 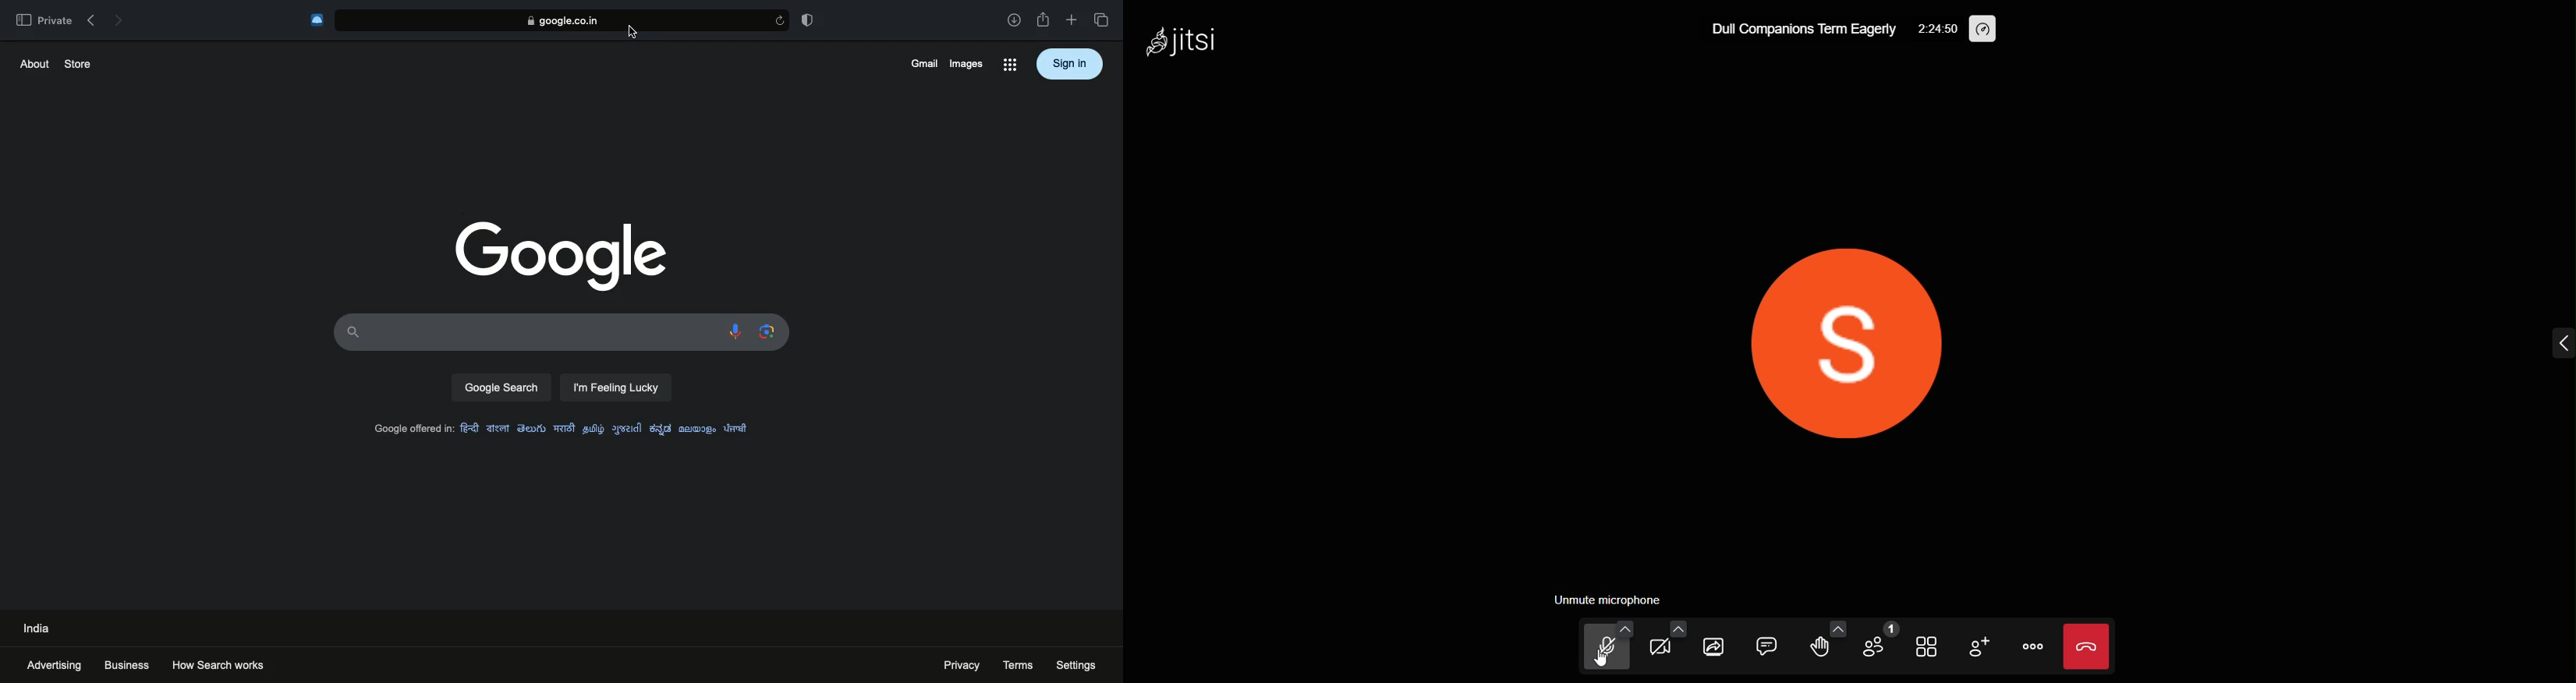 I want to click on search, so click(x=501, y=388).